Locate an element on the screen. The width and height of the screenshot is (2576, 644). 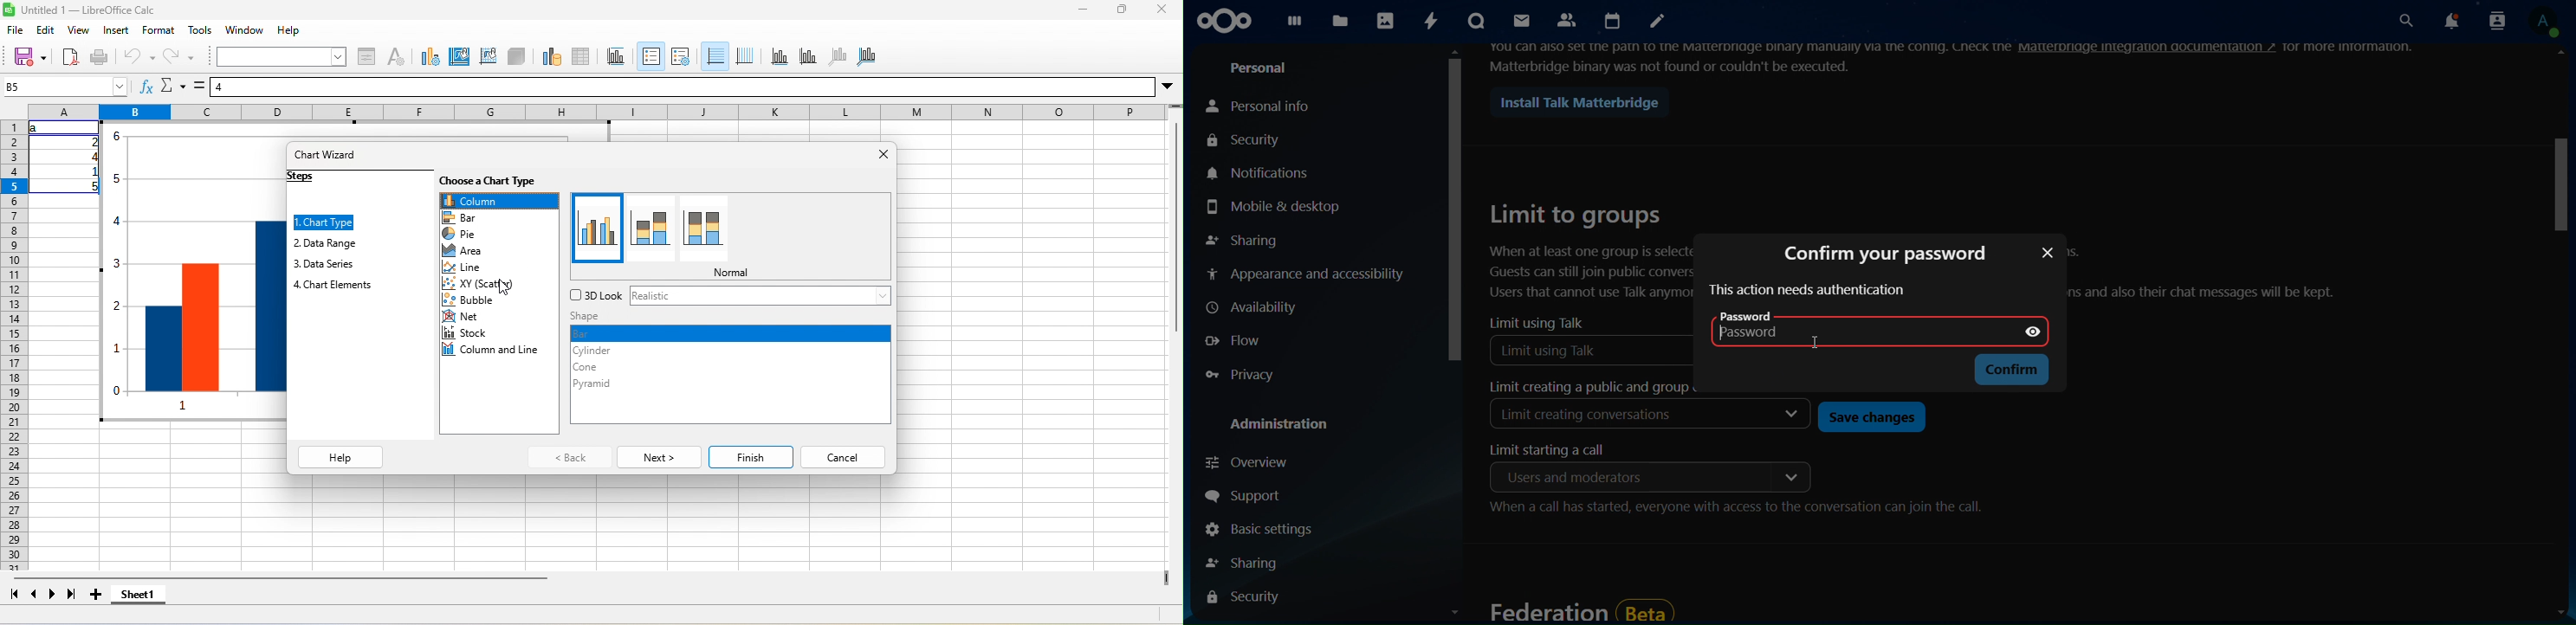
title is located at coordinates (617, 58).